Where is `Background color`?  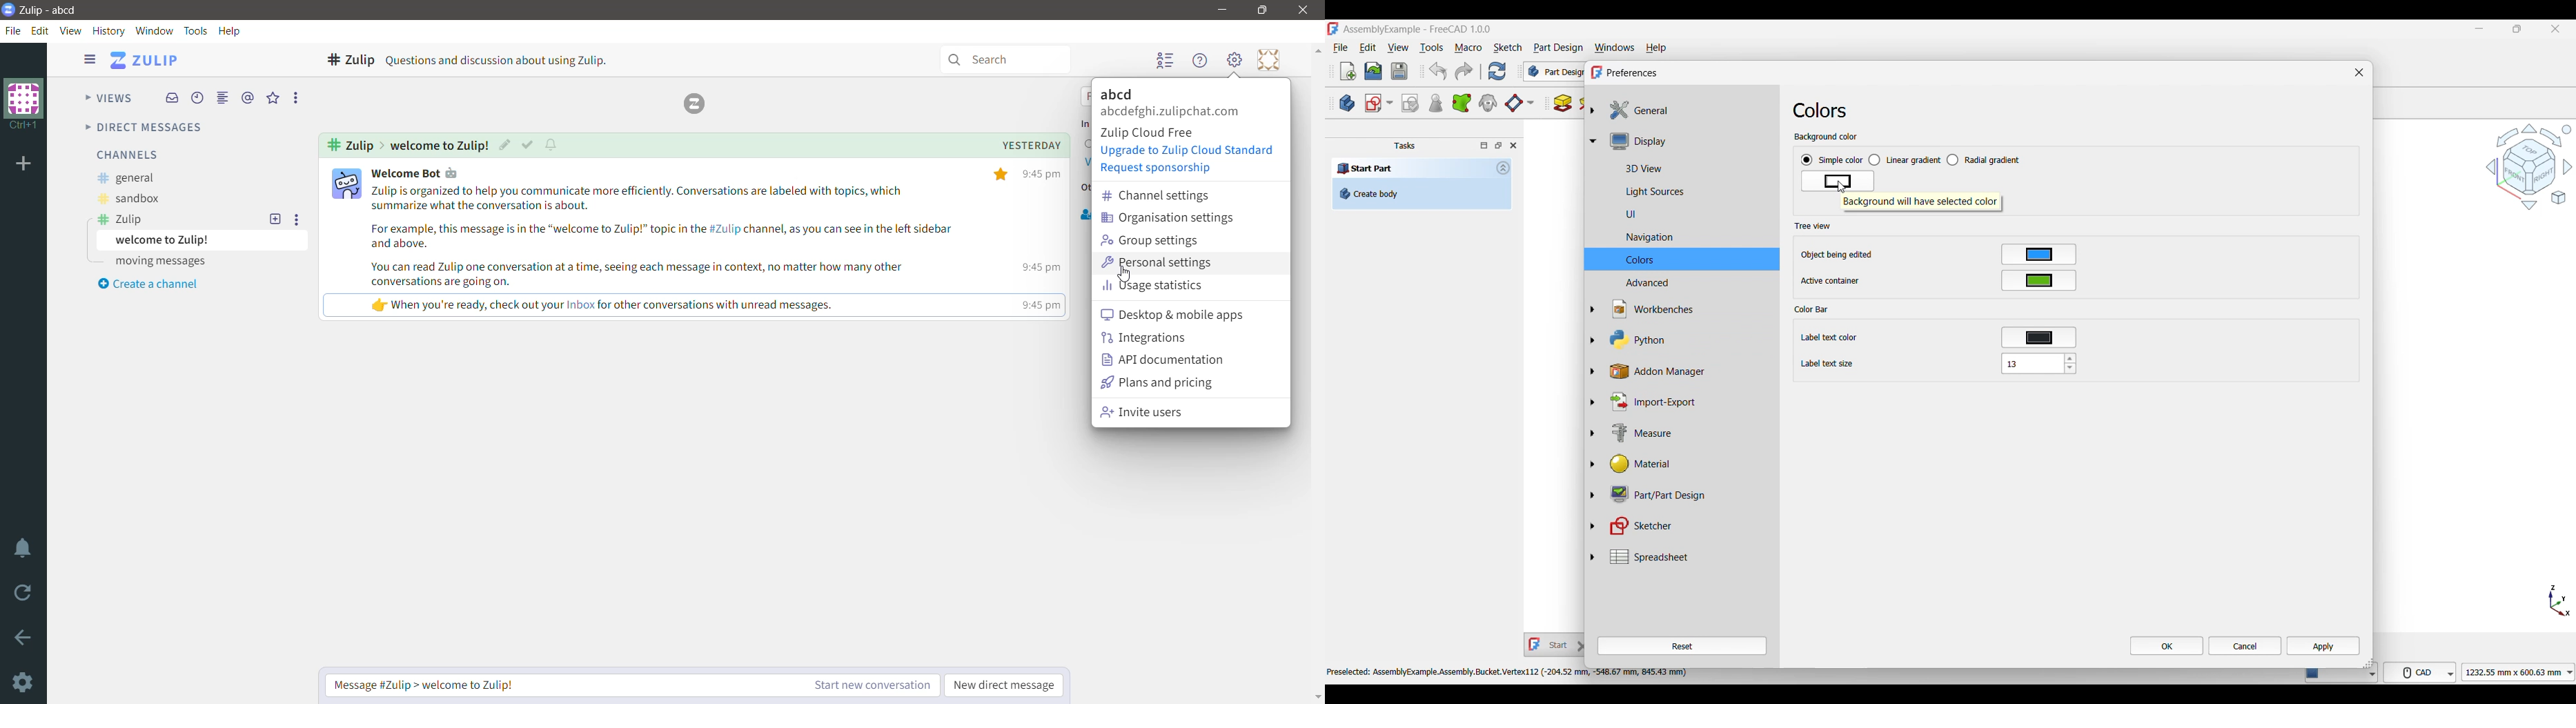
Background color is located at coordinates (1826, 138).